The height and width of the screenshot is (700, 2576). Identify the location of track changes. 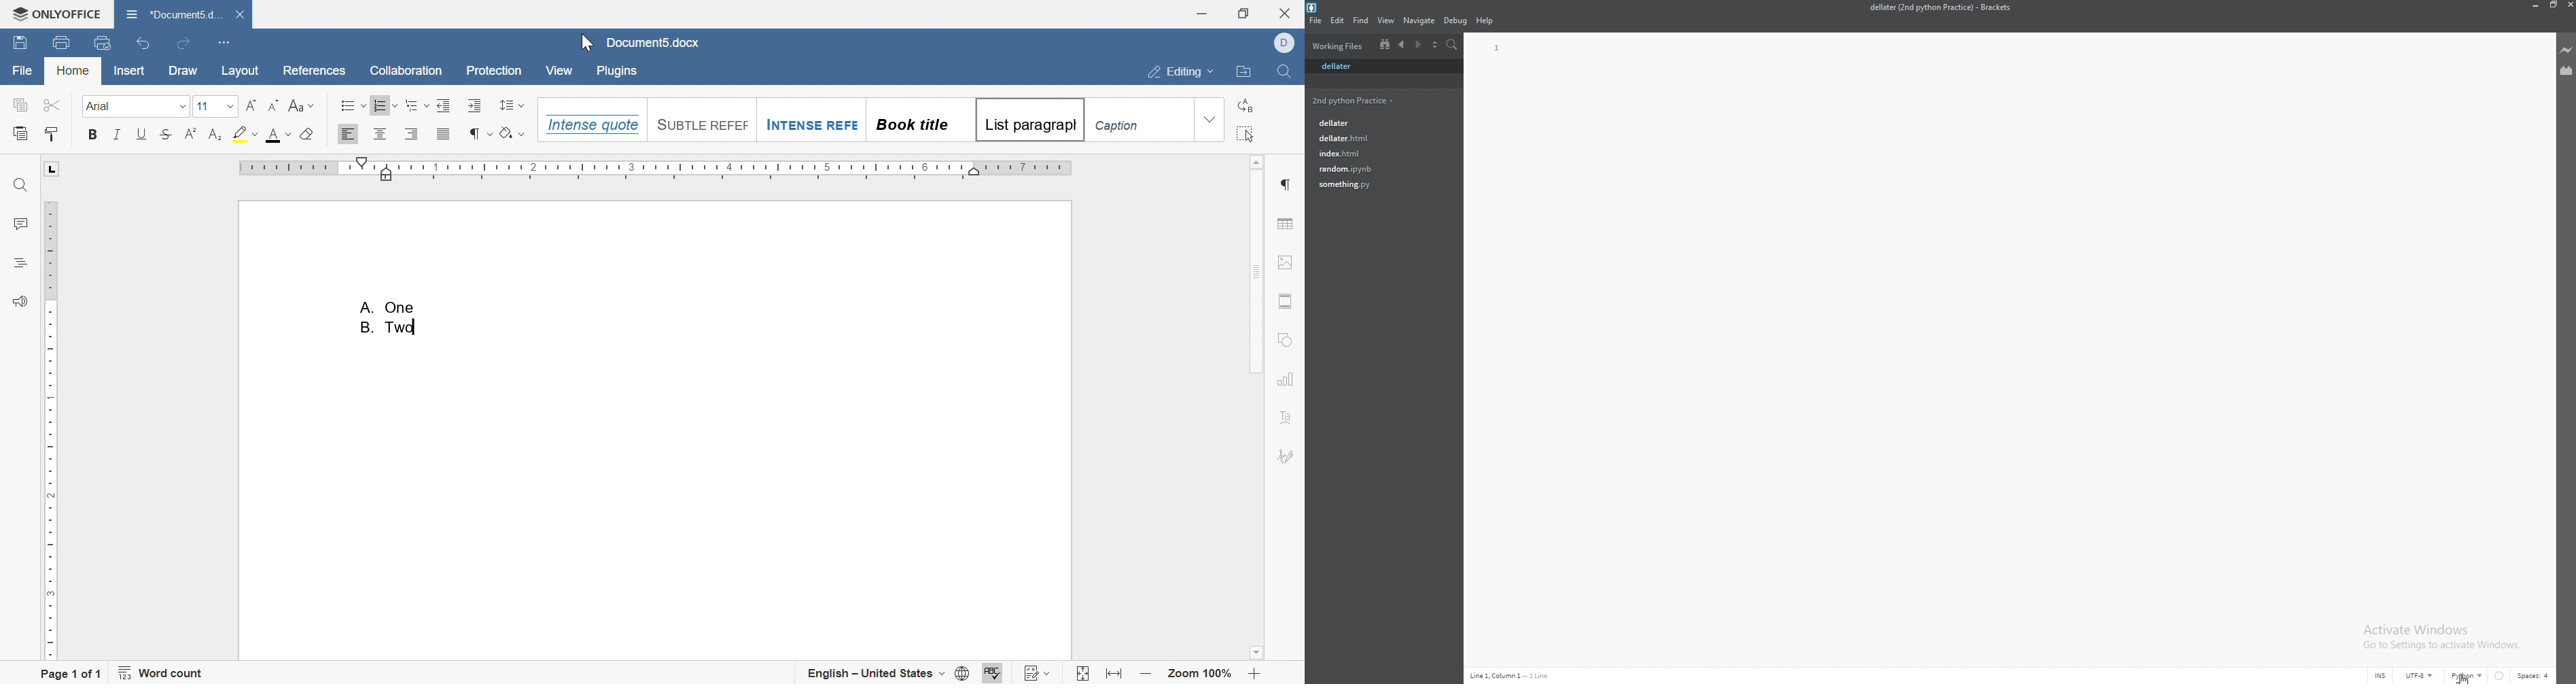
(1036, 673).